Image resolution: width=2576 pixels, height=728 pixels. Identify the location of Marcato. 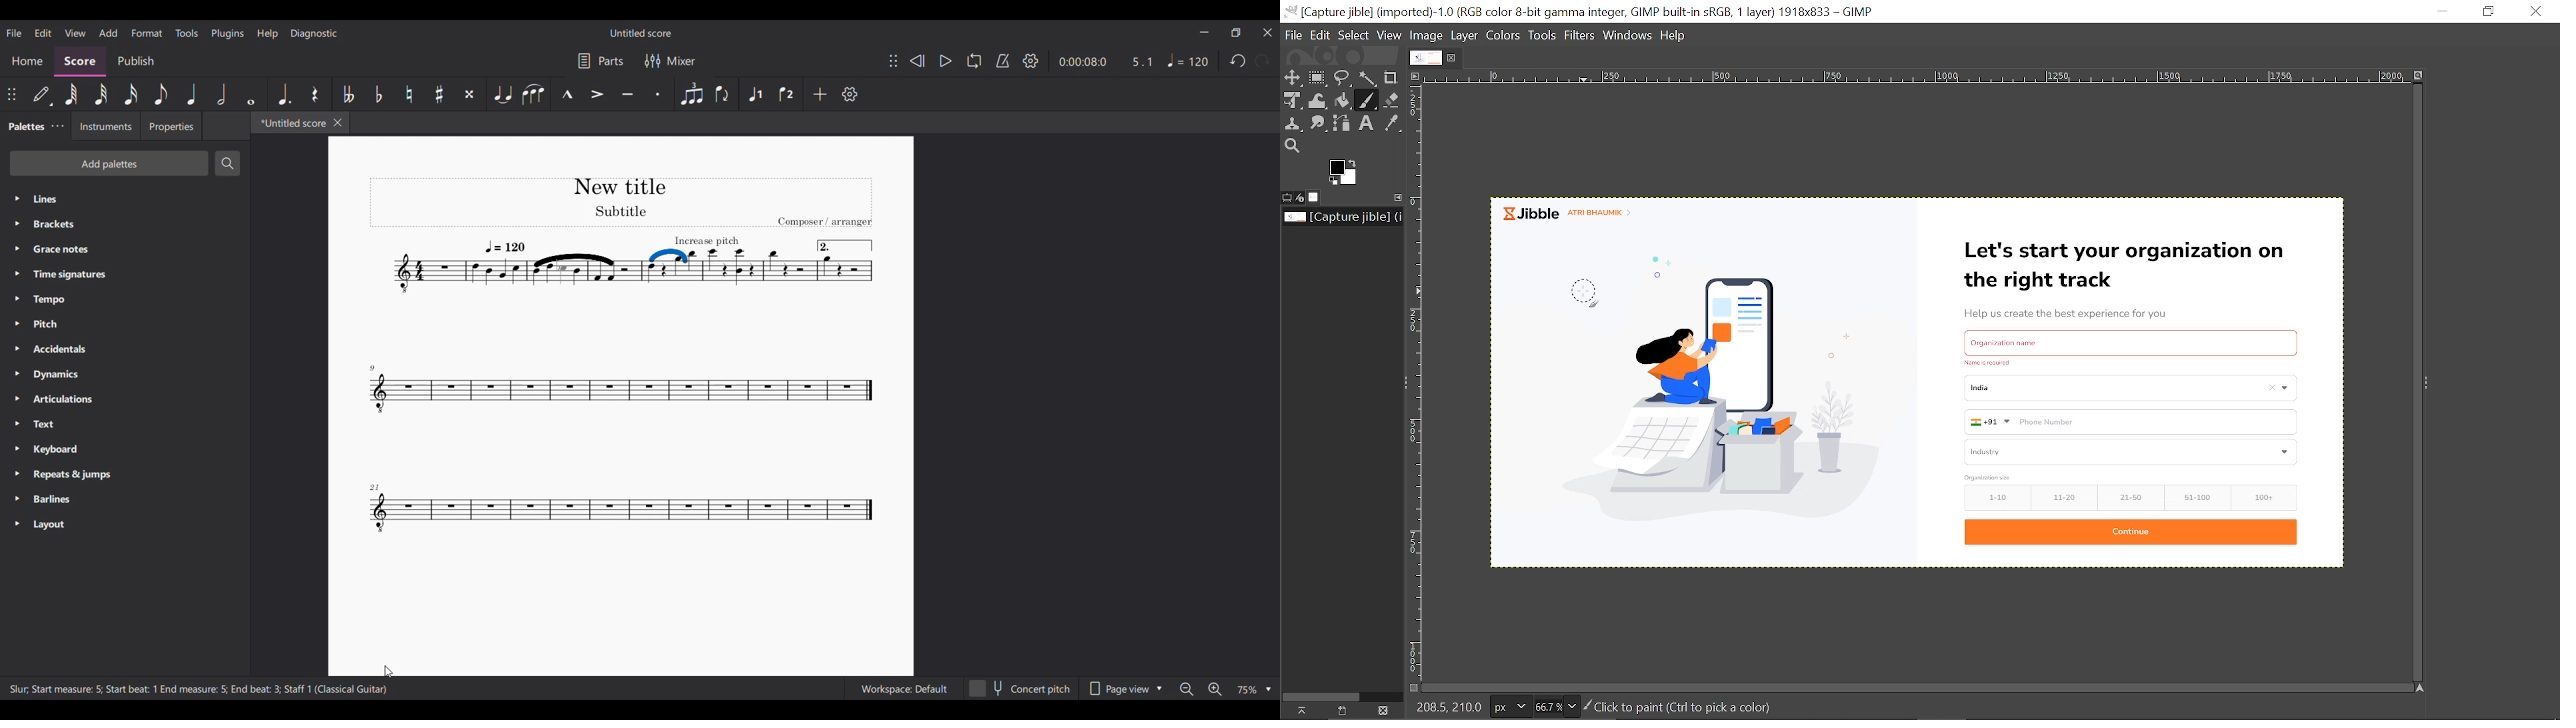
(566, 94).